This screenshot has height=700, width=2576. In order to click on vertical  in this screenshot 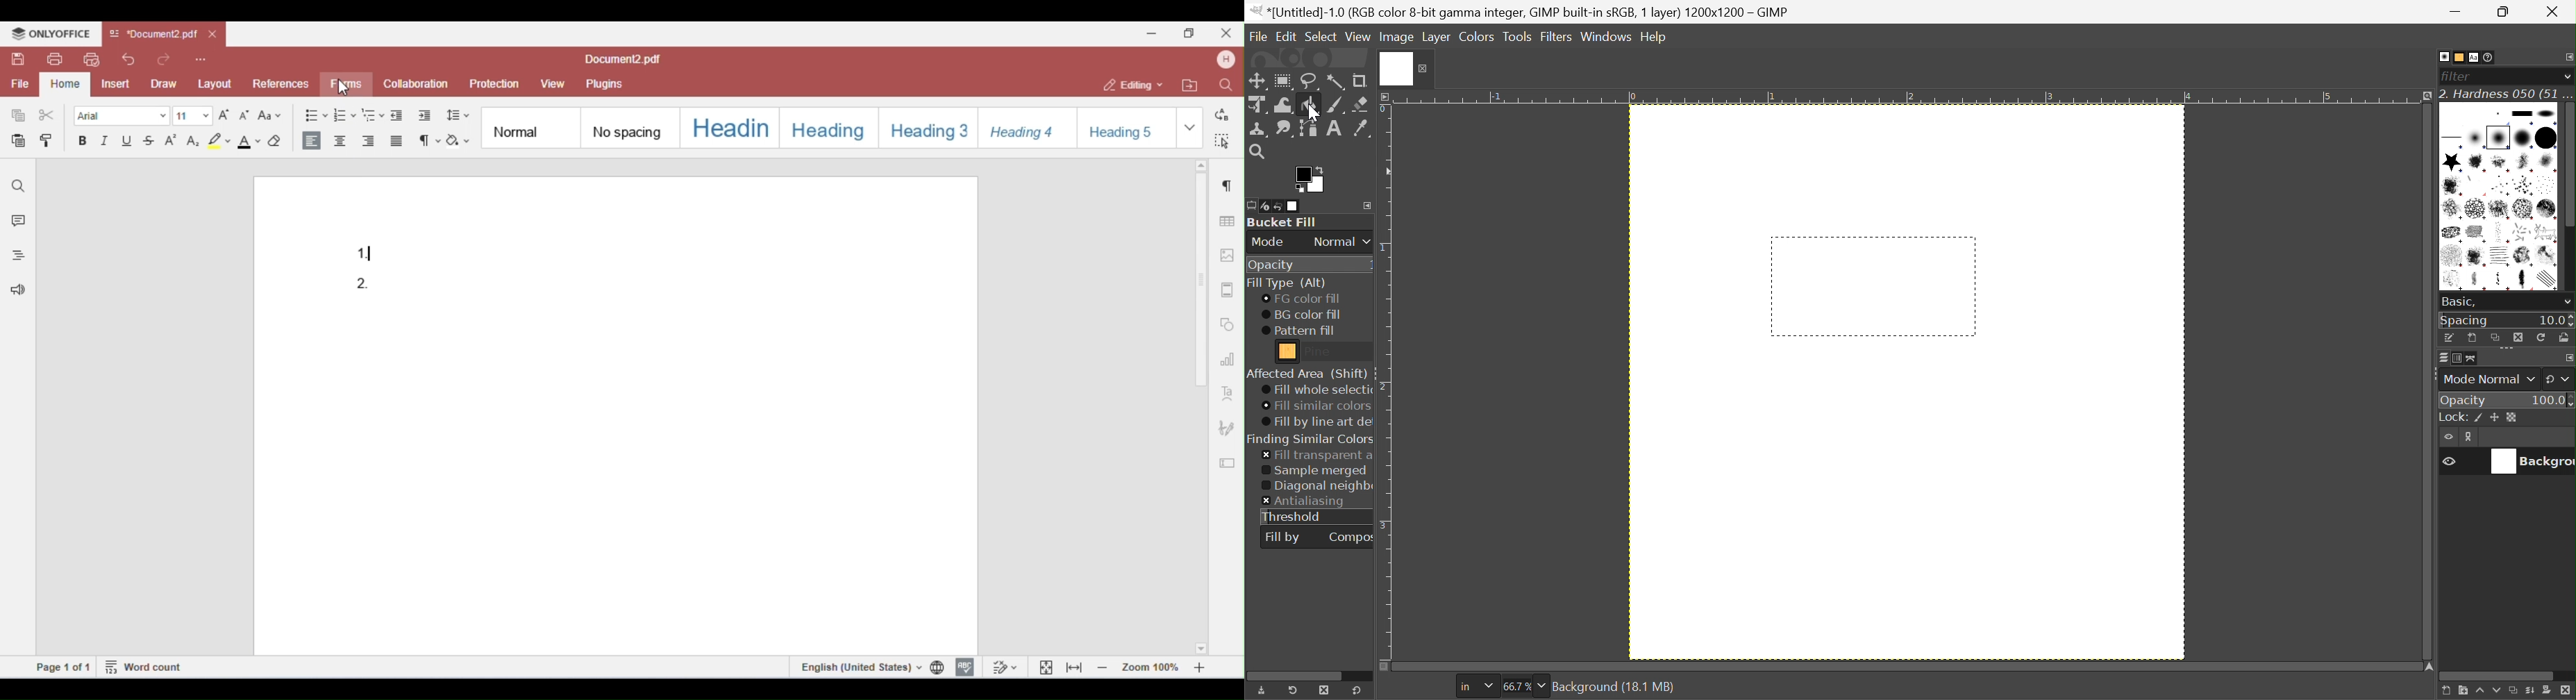, I will do `click(2568, 199)`.